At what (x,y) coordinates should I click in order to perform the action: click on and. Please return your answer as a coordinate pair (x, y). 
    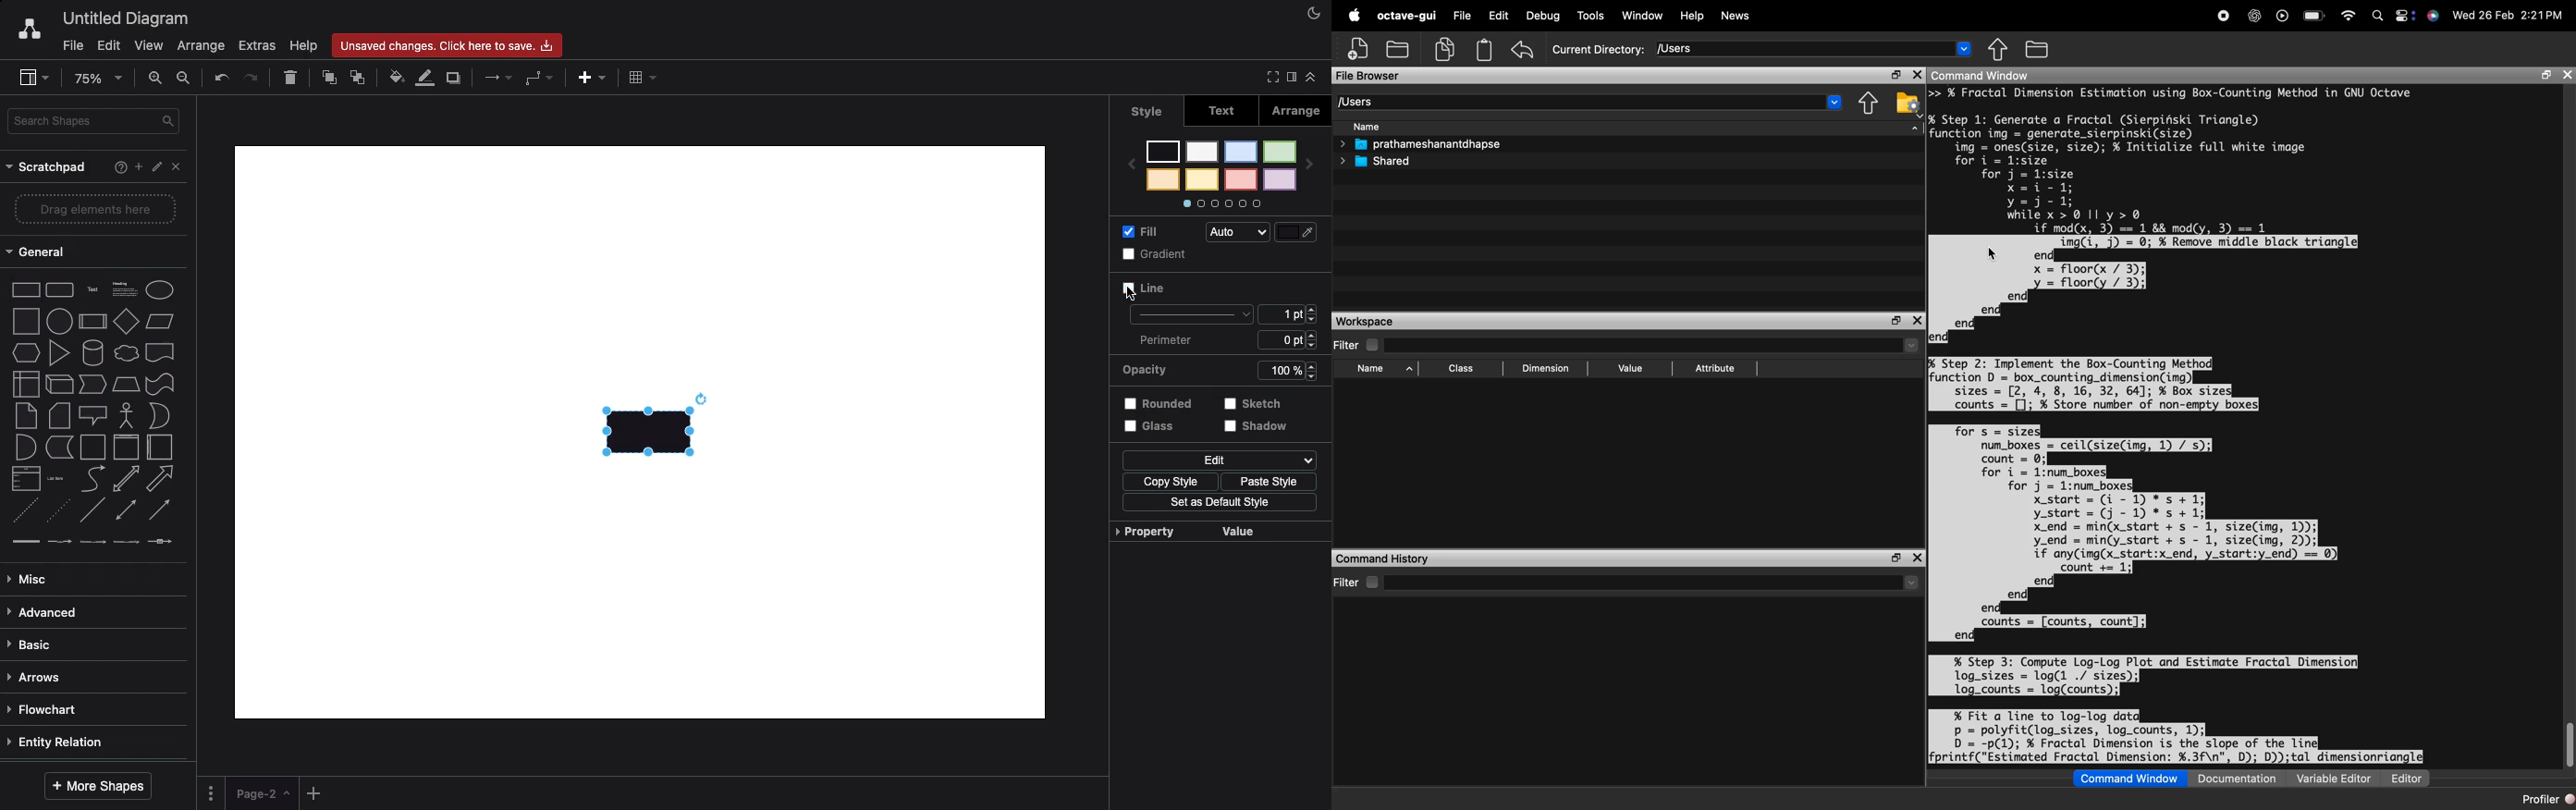
    Looking at the image, I should click on (25, 447).